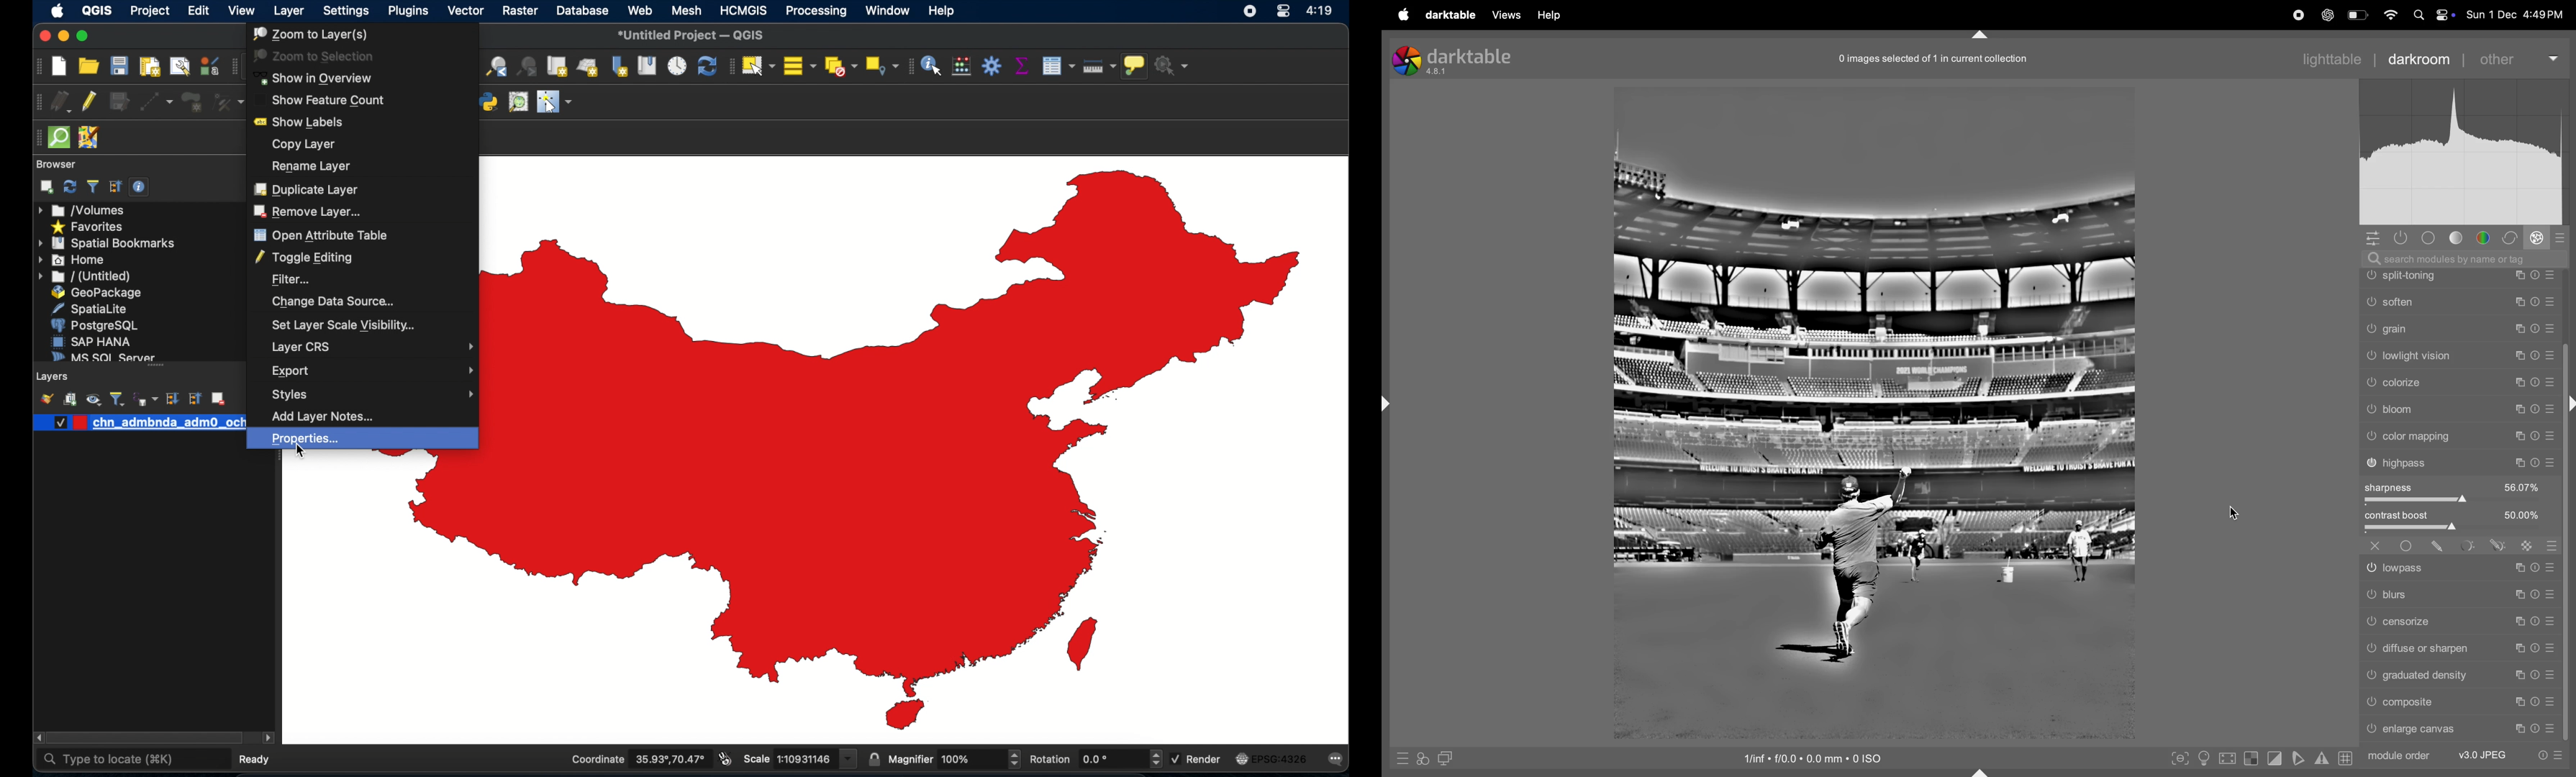 Image resolution: width=2576 pixels, height=784 pixels. What do you see at coordinates (2203, 759) in the screenshot?
I see `toggle iso` at bounding box center [2203, 759].